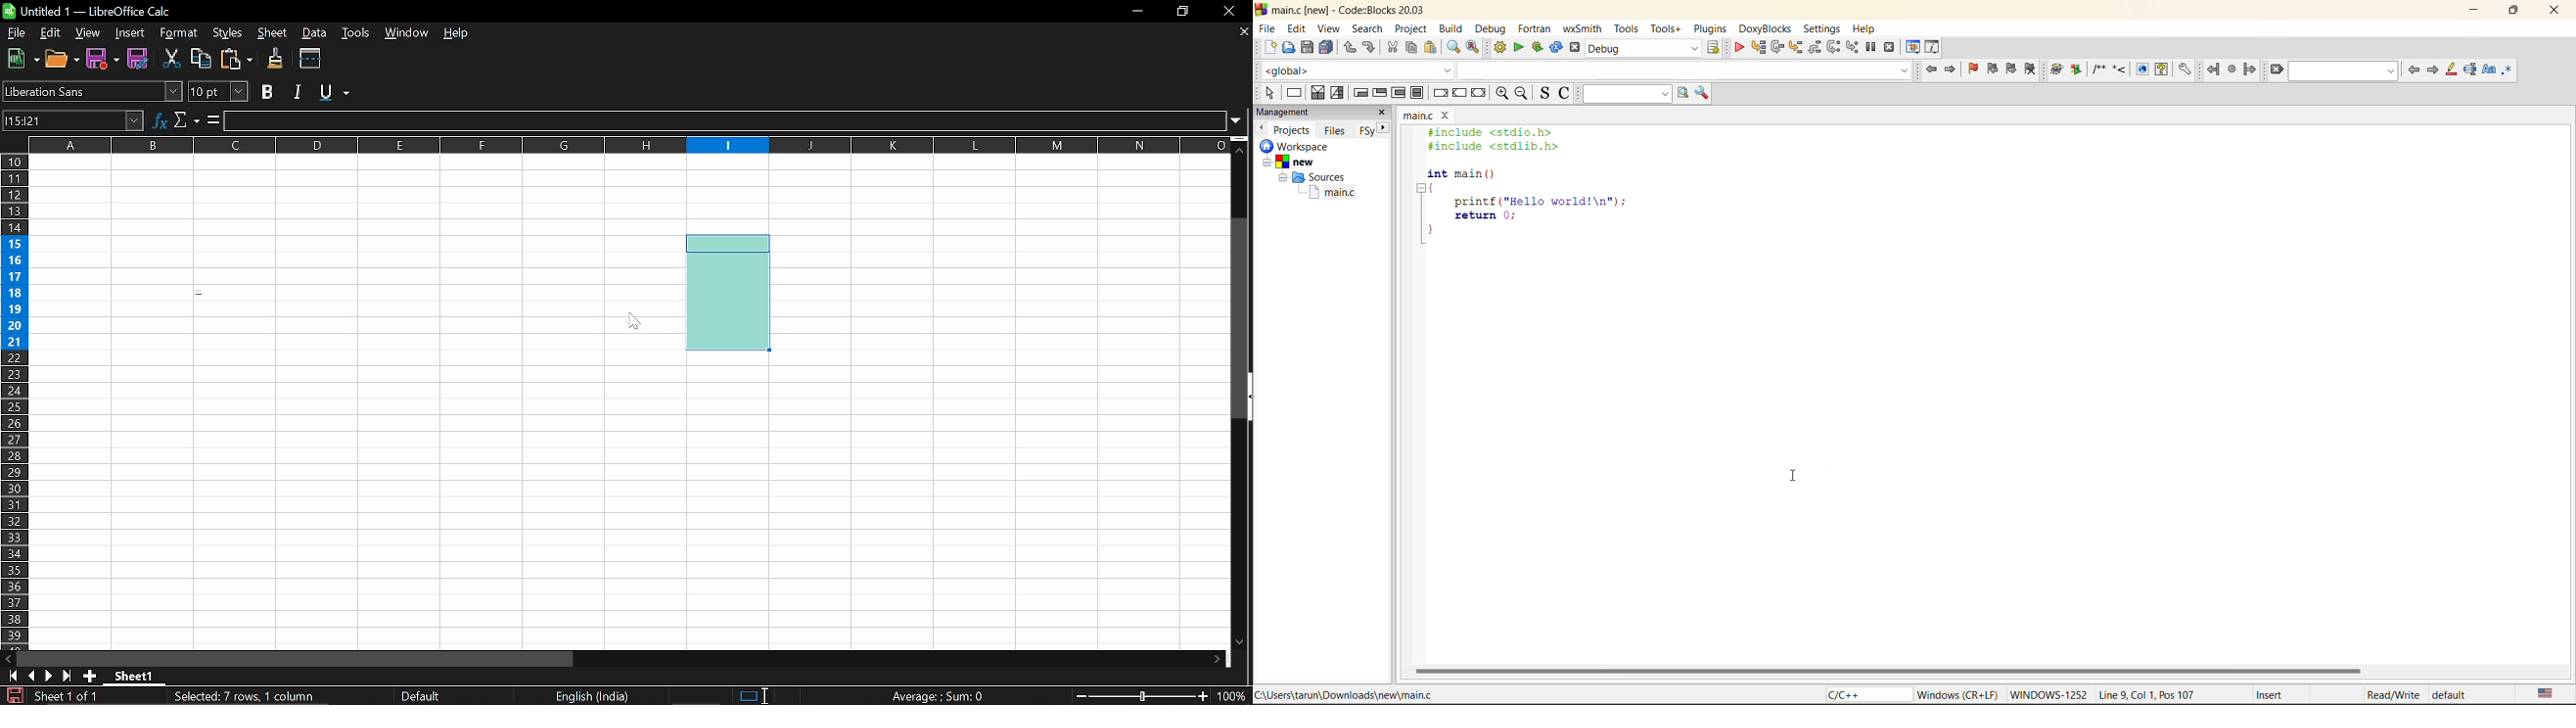 The width and height of the screenshot is (2576, 728). I want to click on projects, so click(1293, 130).